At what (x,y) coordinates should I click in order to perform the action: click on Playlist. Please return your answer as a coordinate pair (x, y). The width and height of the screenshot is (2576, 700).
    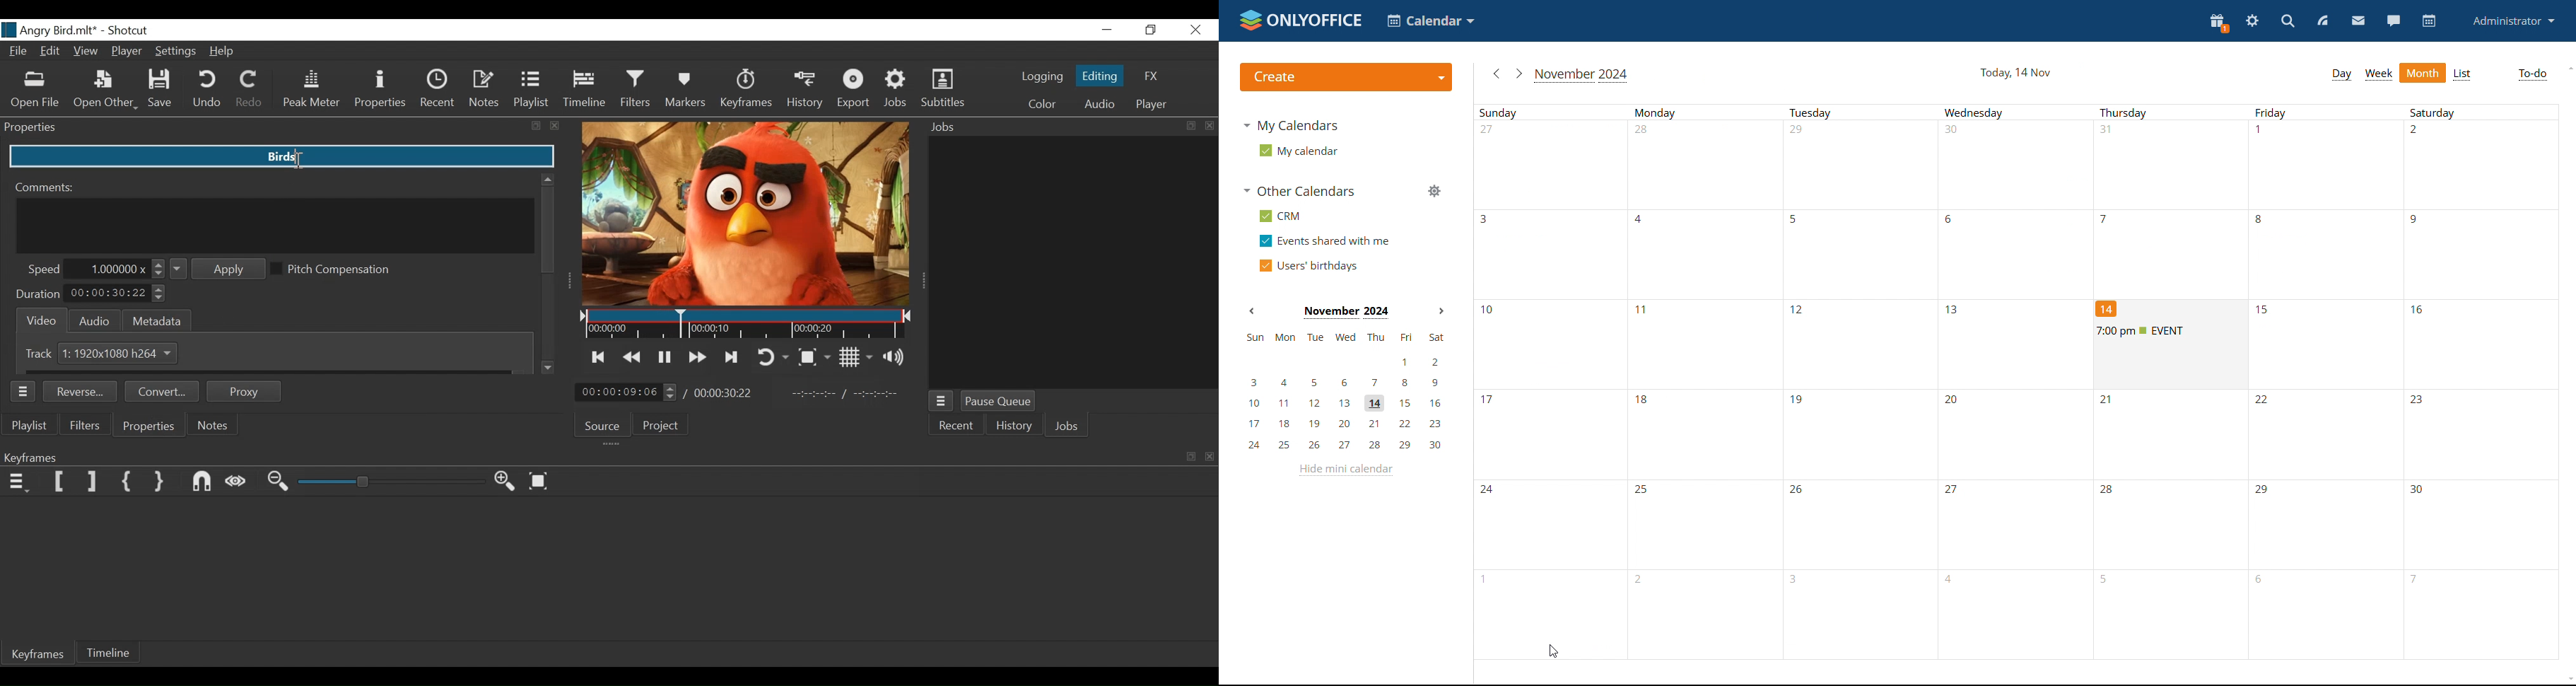
    Looking at the image, I should click on (531, 89).